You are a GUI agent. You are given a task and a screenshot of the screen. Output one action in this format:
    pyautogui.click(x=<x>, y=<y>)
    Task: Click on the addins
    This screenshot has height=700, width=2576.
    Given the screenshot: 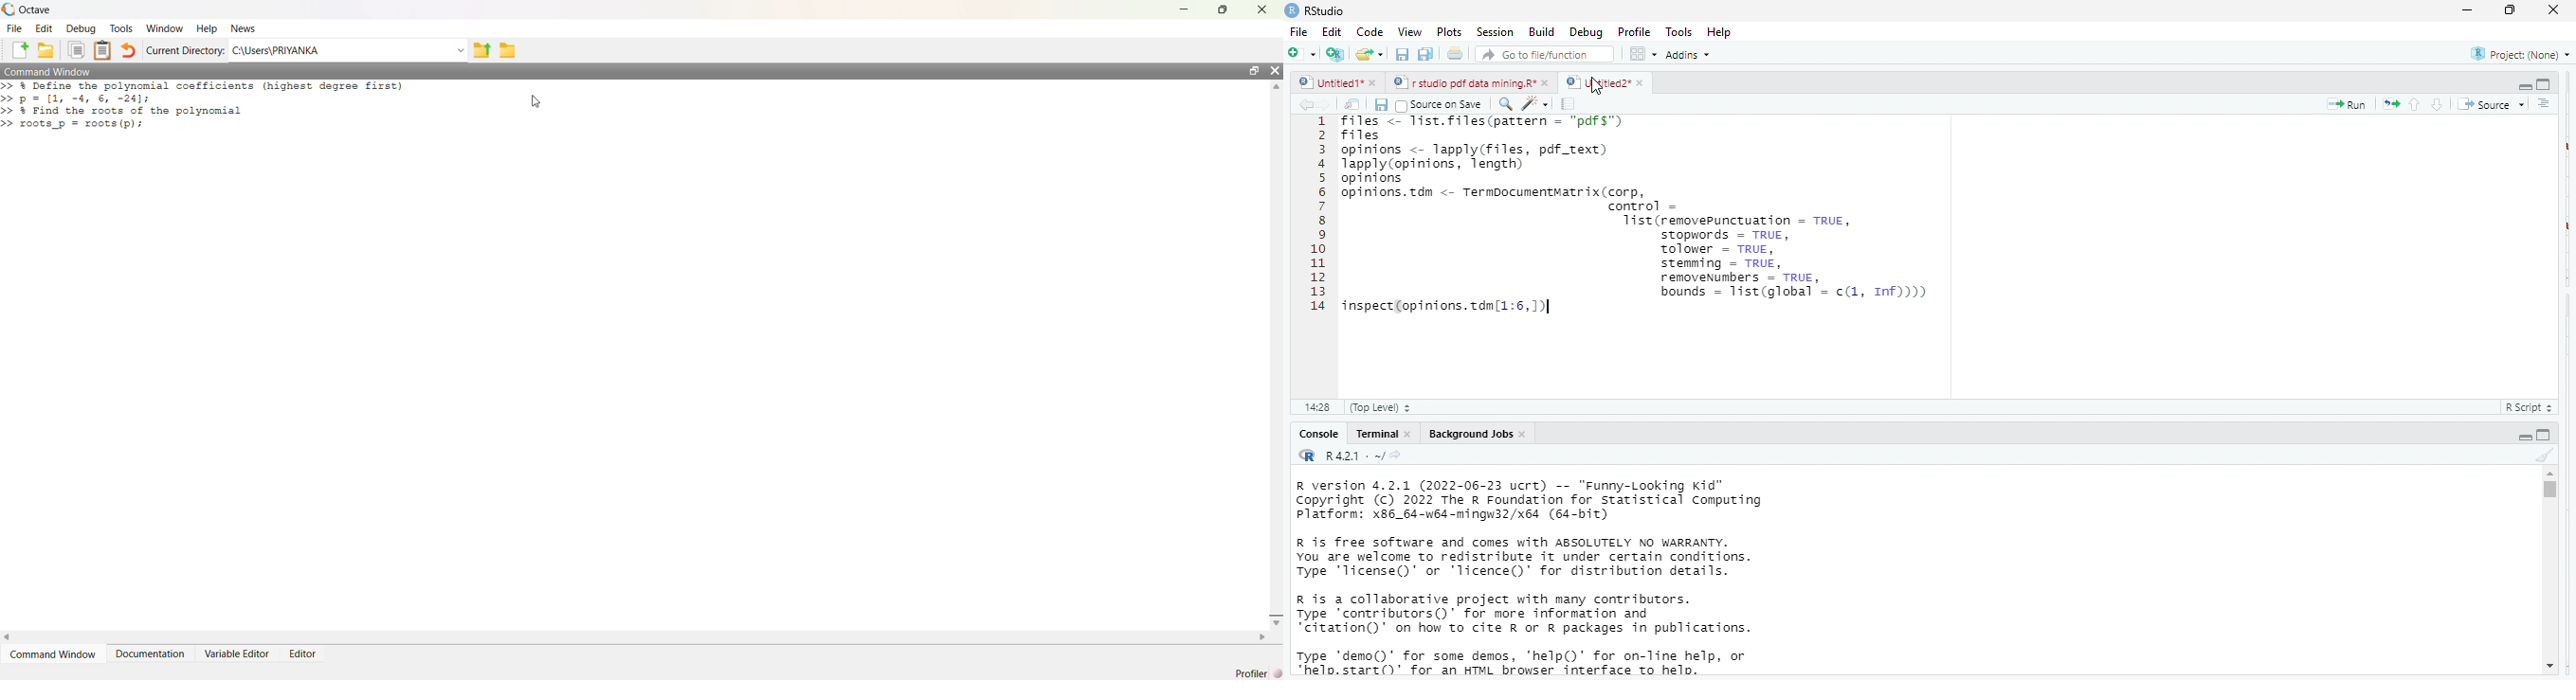 What is the action you would take?
    pyautogui.click(x=1693, y=54)
    